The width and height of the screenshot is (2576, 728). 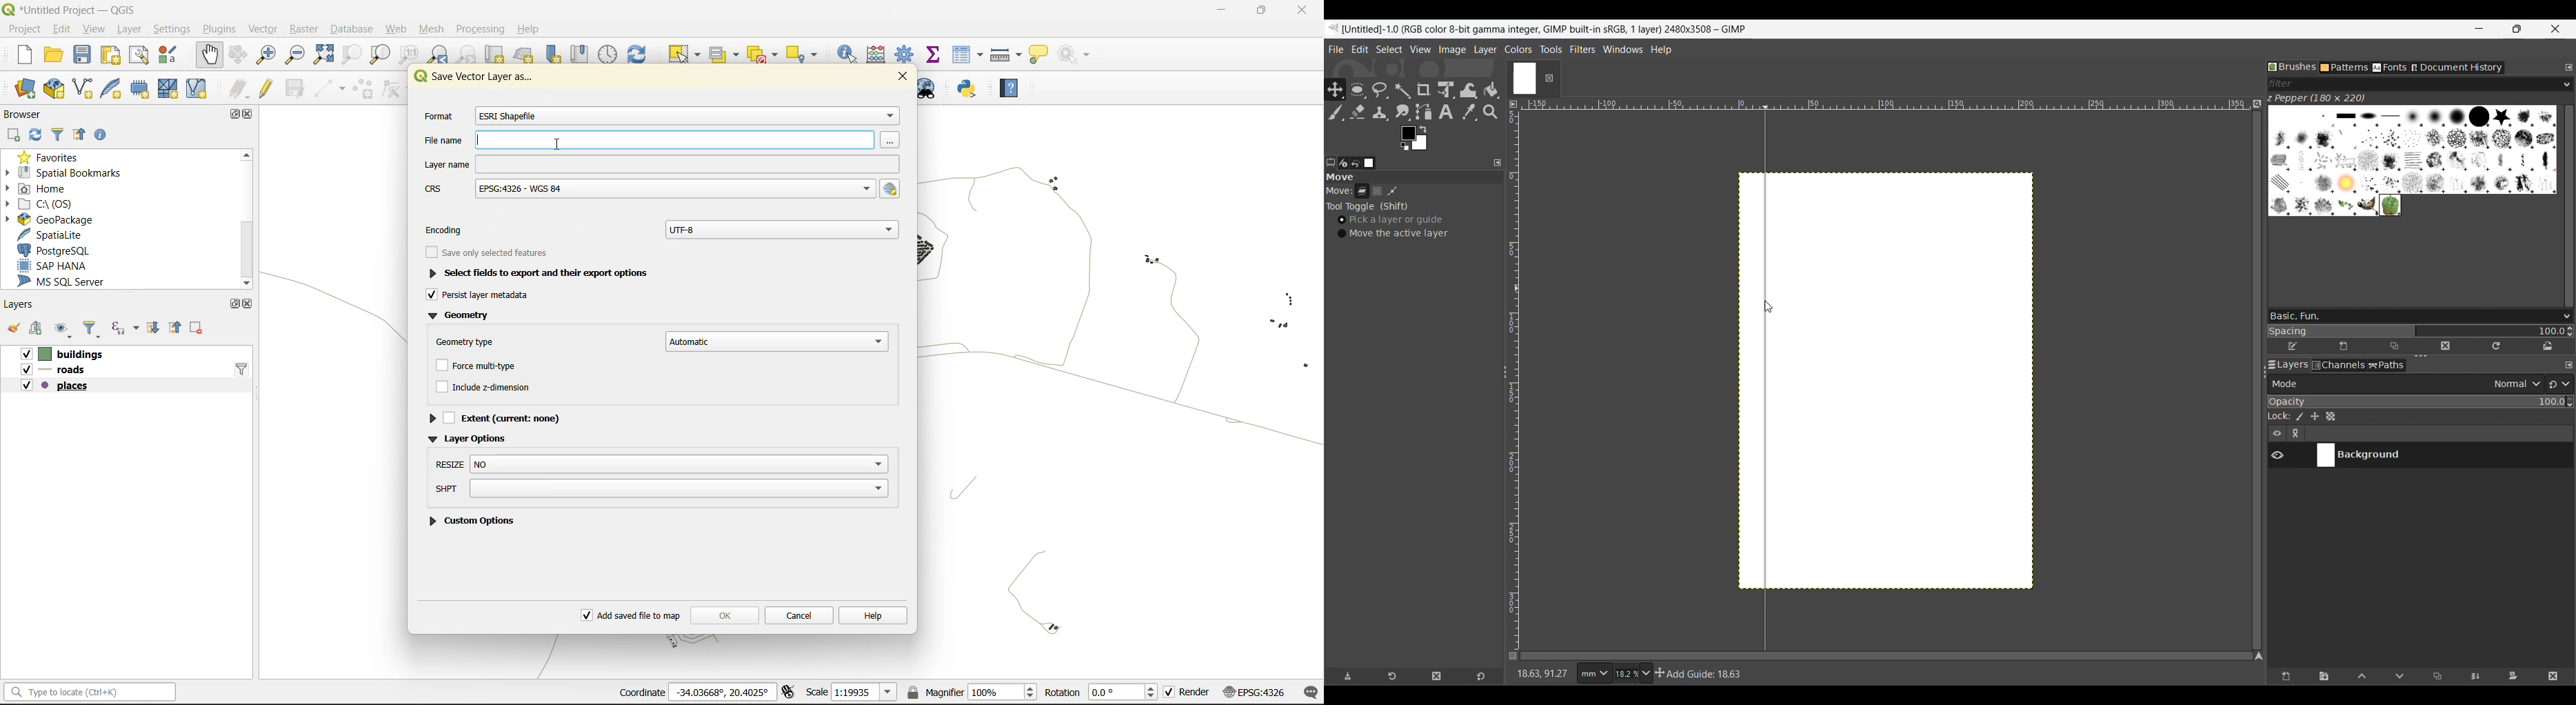 I want to click on Layers tab, current selection, so click(x=2286, y=366).